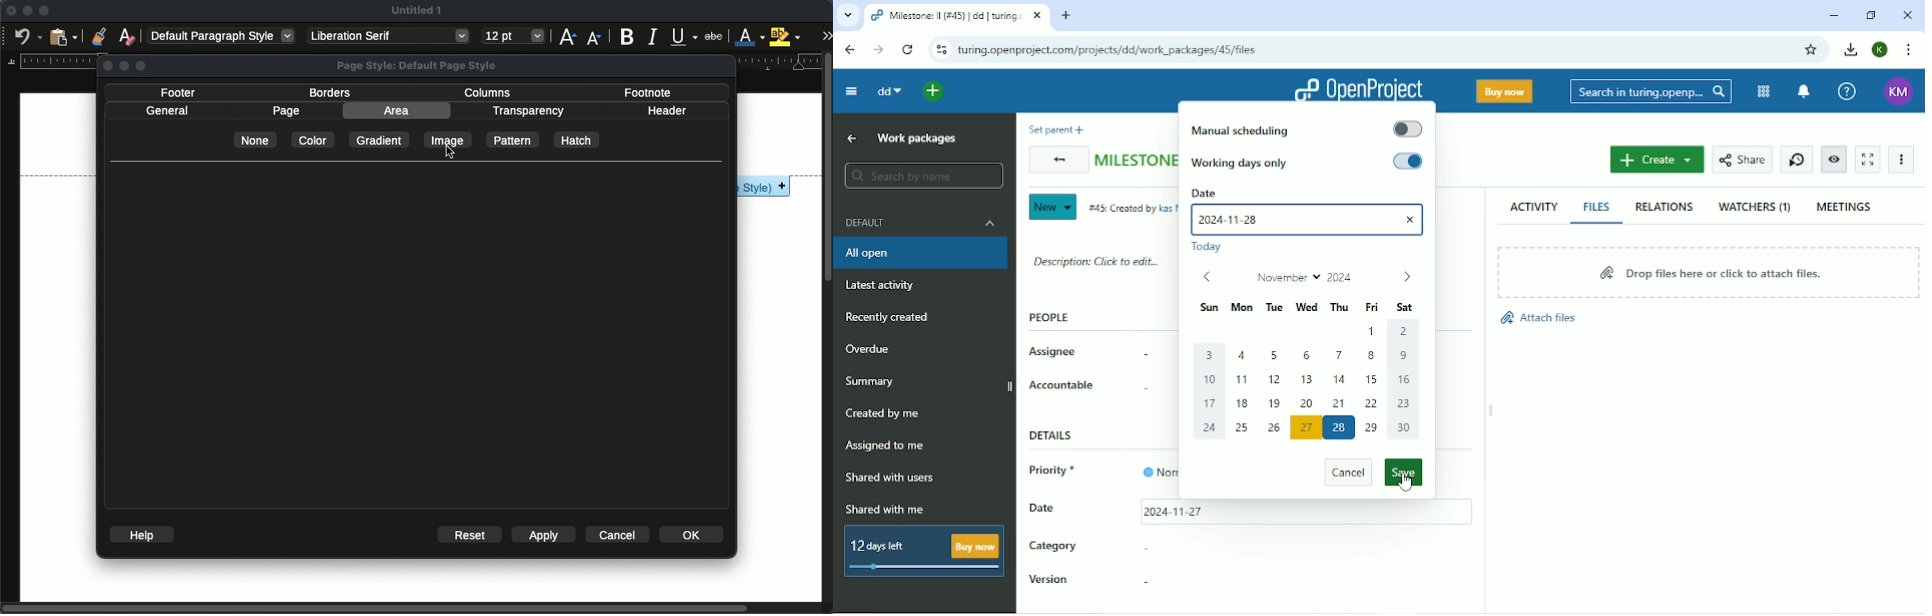 Image resolution: width=1932 pixels, height=616 pixels. Describe the element at coordinates (593, 39) in the screenshot. I see `decrease size` at that location.